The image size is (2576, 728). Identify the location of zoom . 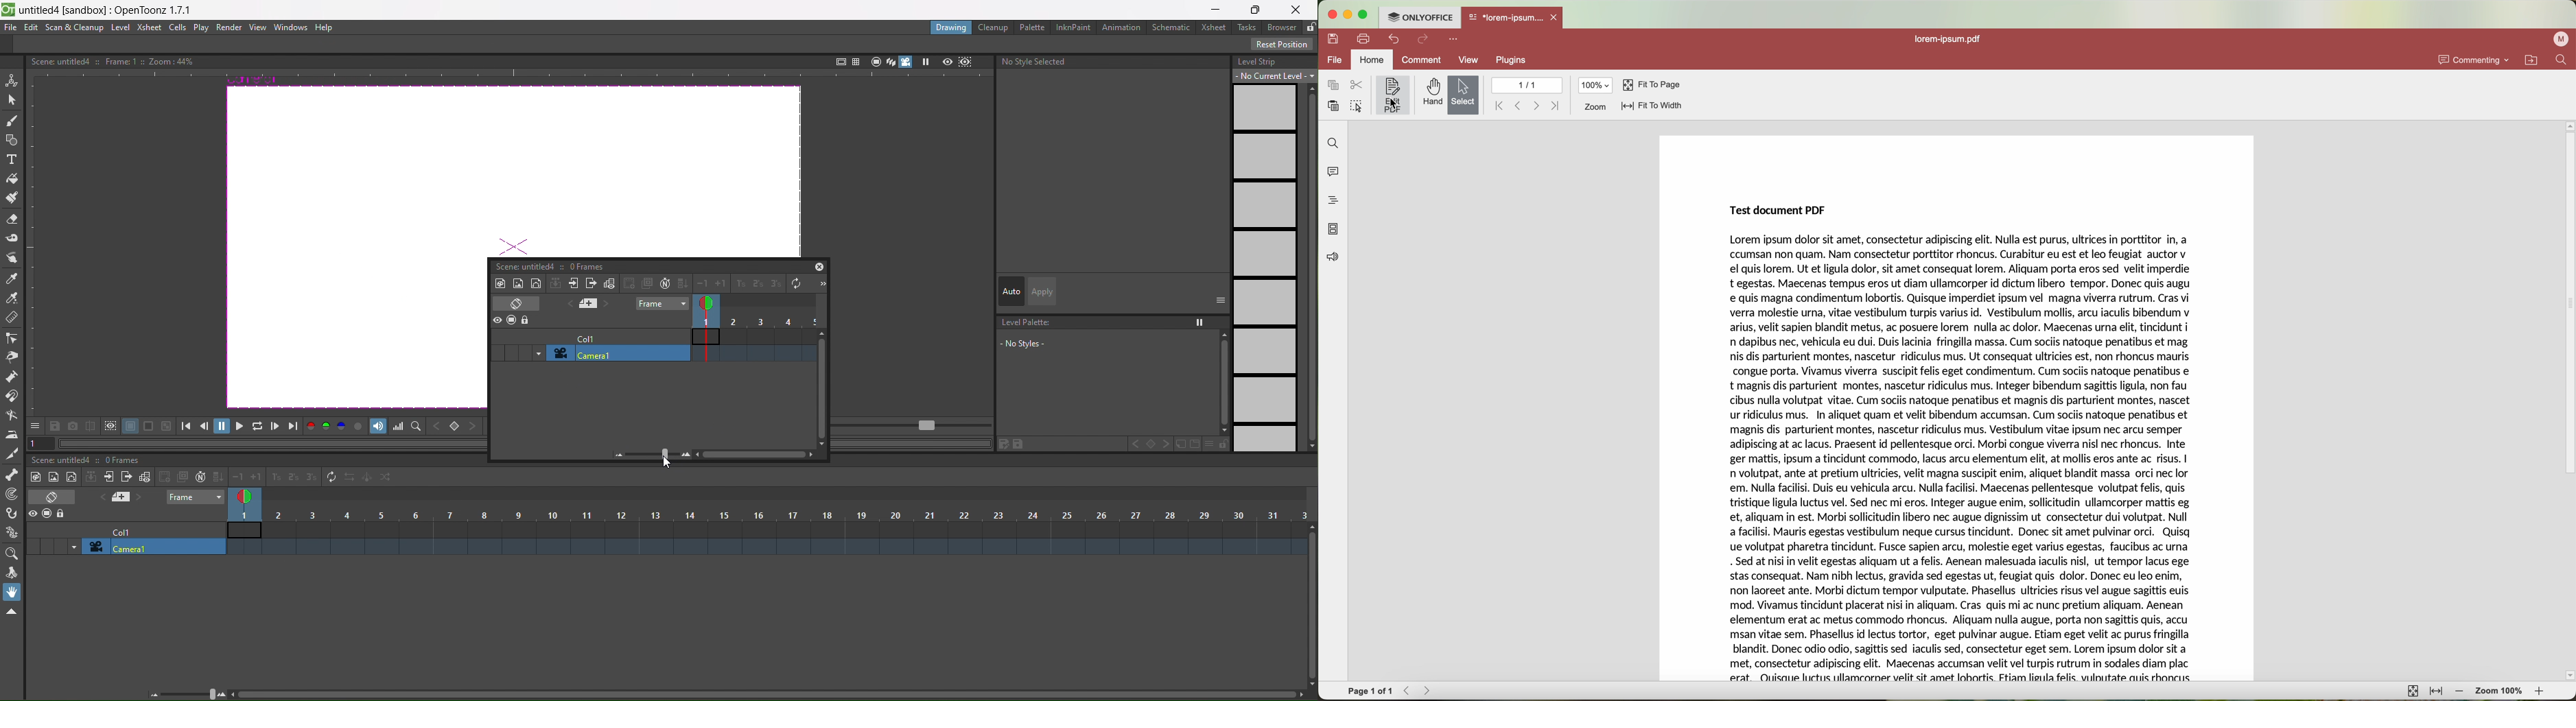
(189, 693).